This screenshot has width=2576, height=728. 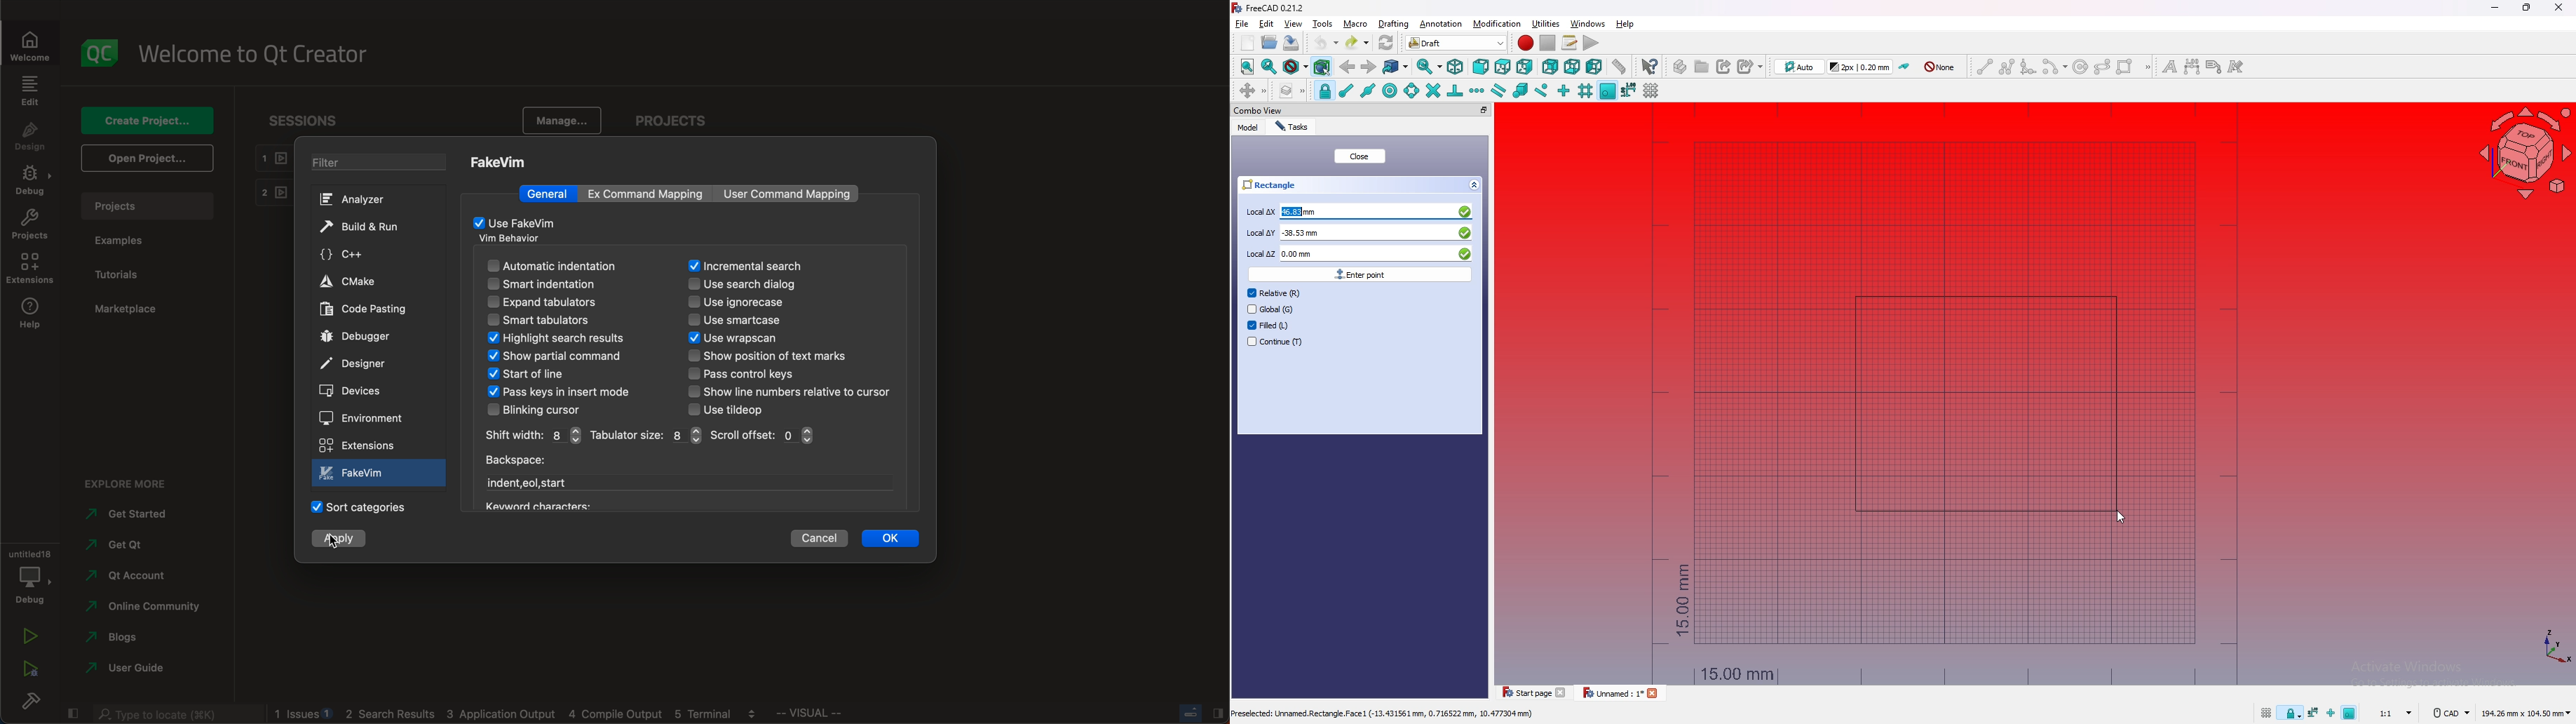 I want to click on help, so click(x=32, y=317).